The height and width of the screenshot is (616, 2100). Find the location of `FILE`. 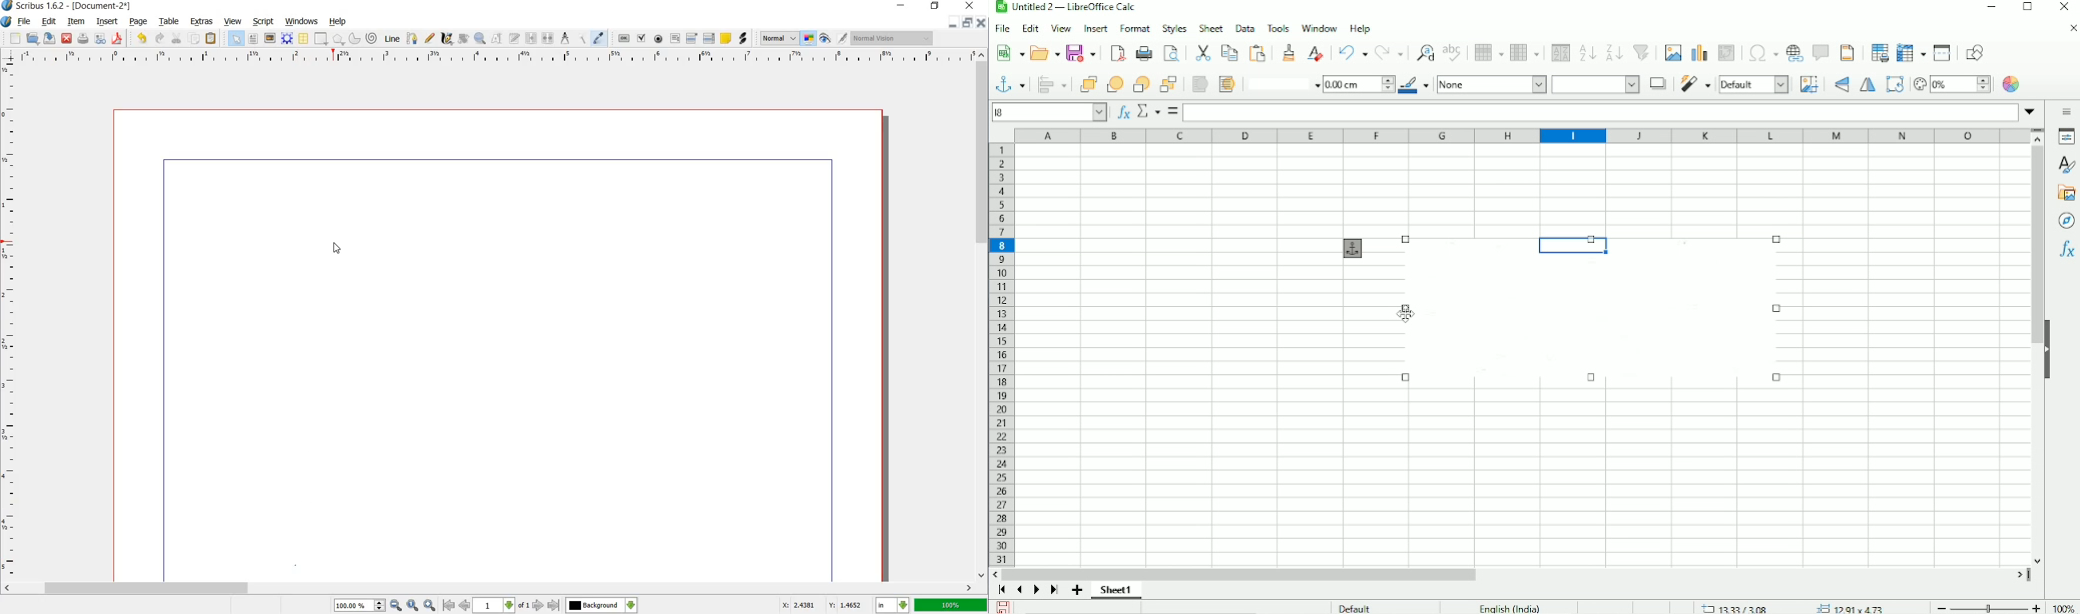

FILE is located at coordinates (24, 22).